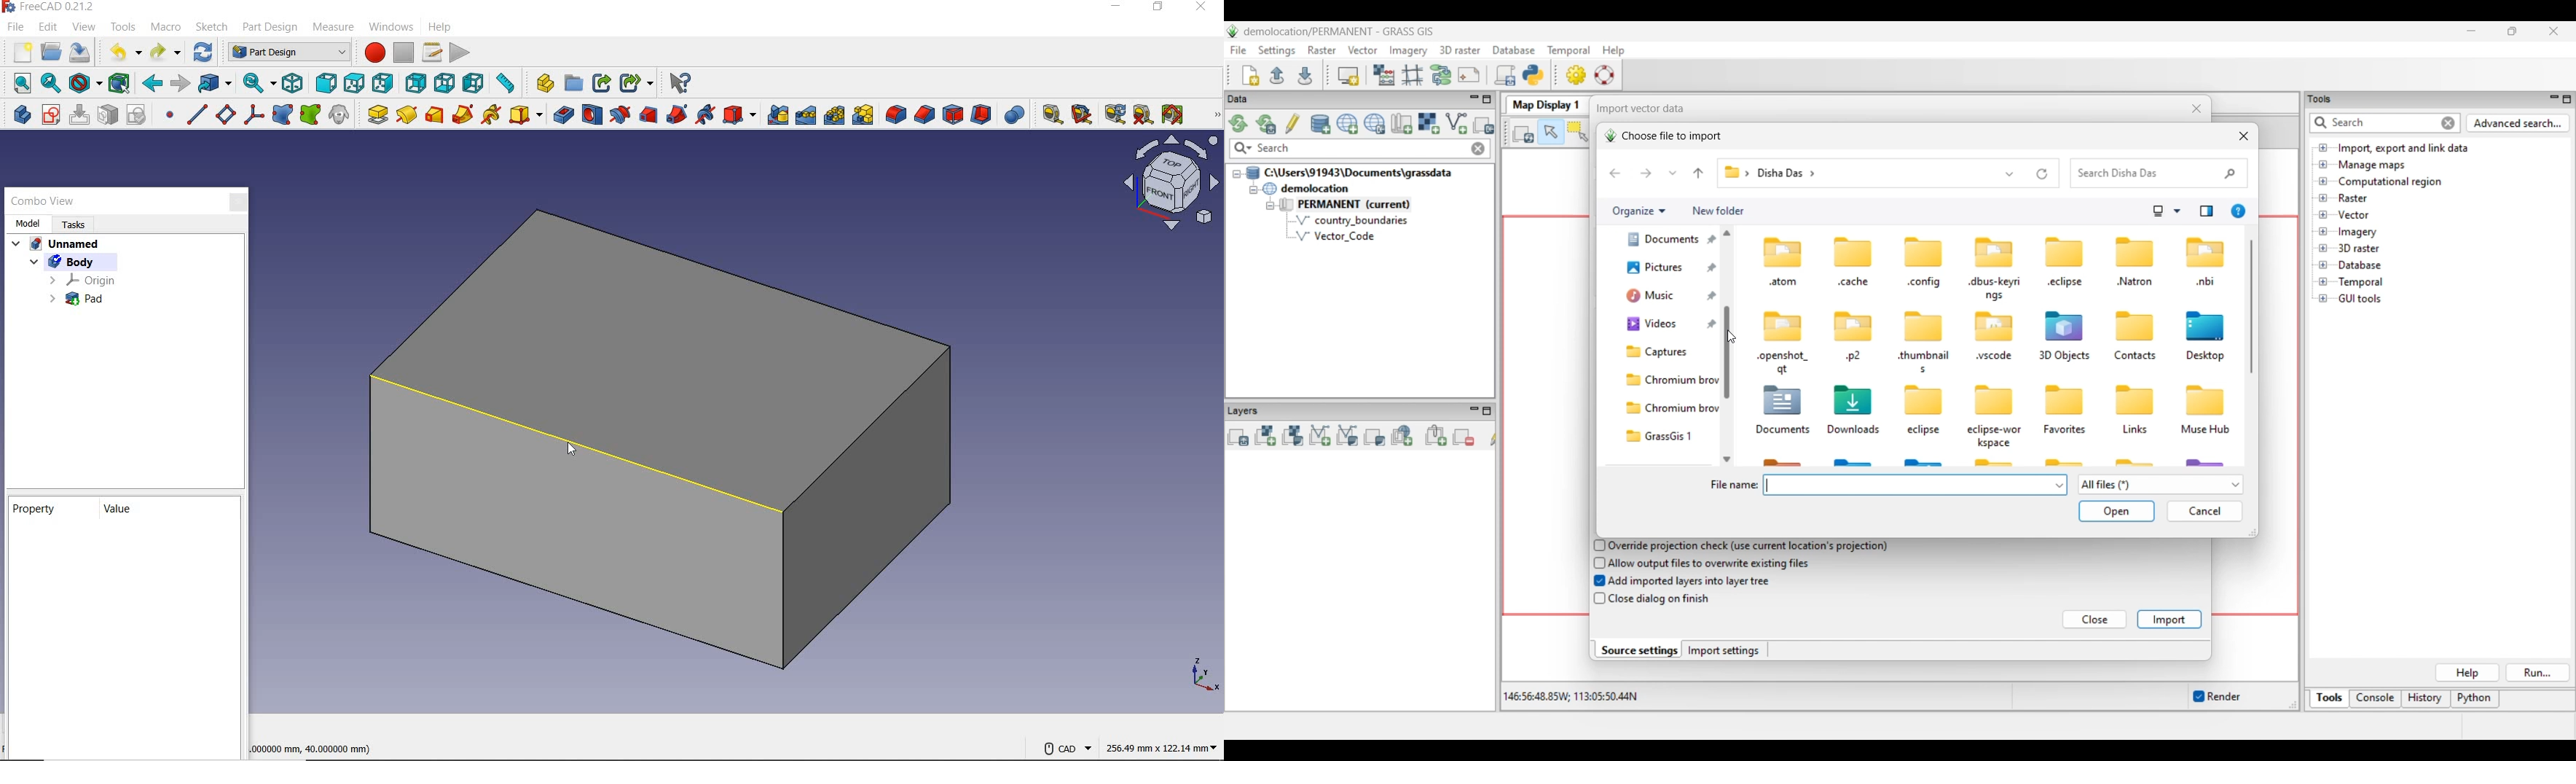  Describe the element at coordinates (1217, 114) in the screenshot. I see `more tools` at that location.